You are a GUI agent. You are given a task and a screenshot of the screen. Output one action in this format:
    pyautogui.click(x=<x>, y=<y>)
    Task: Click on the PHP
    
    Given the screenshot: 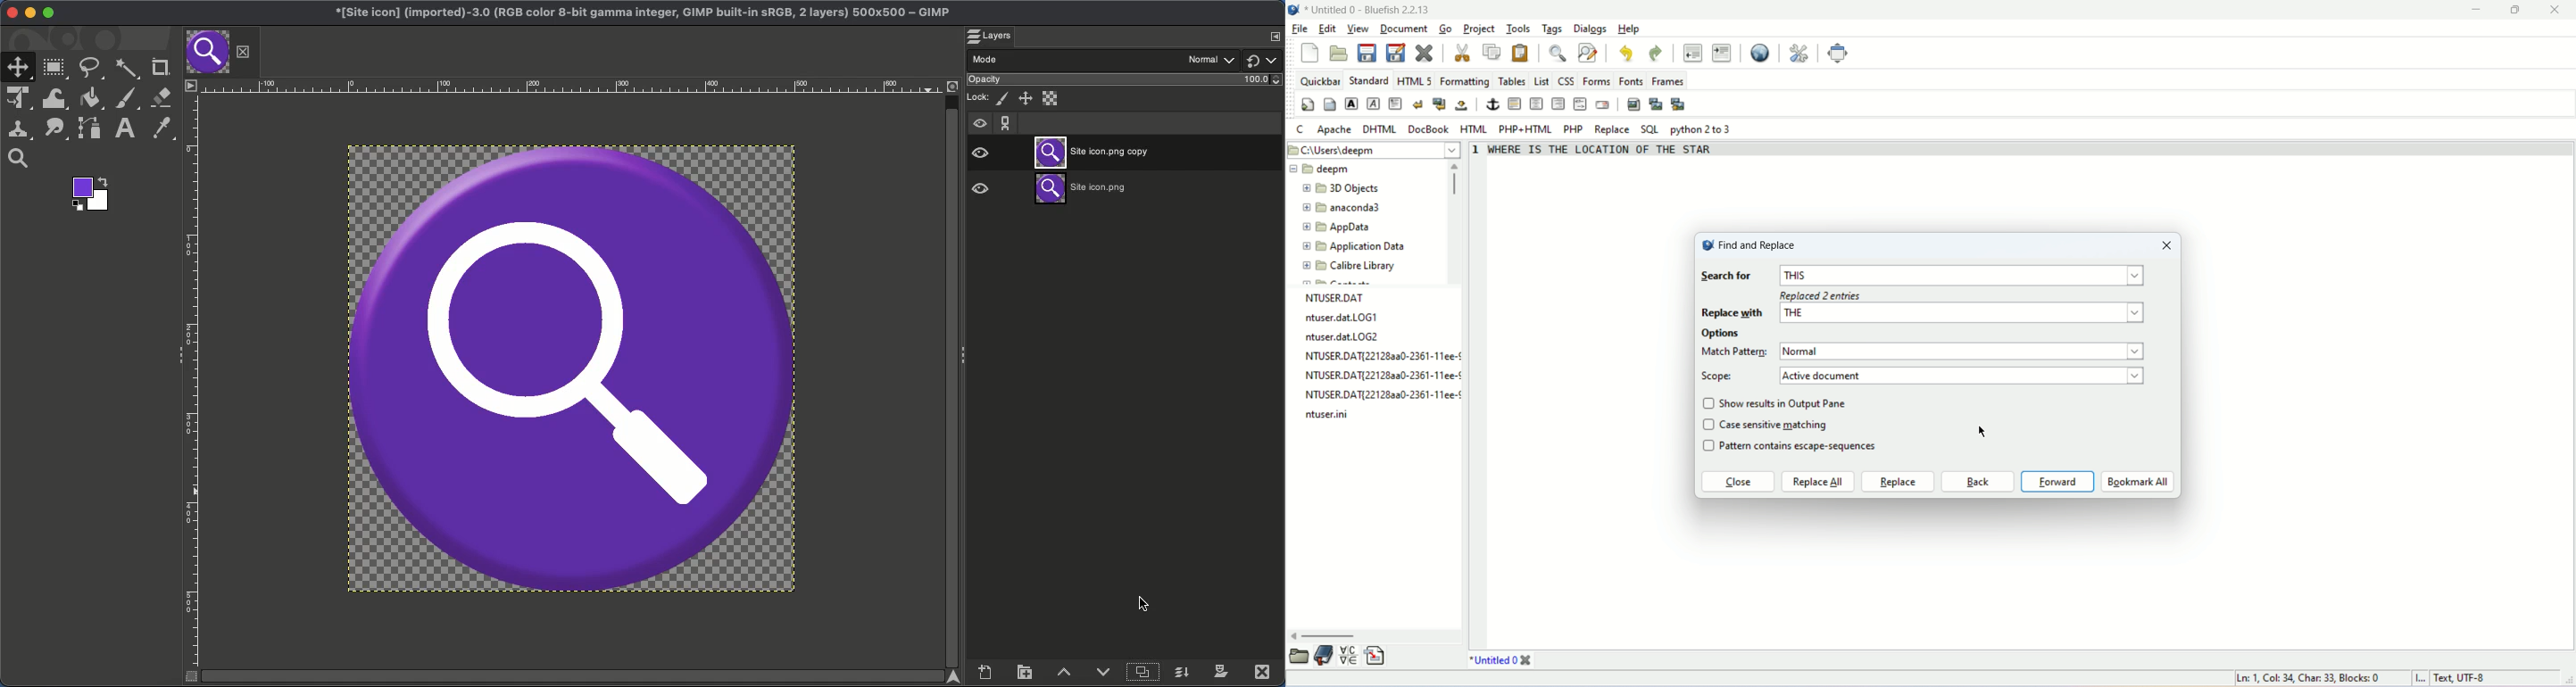 What is the action you would take?
    pyautogui.click(x=1573, y=128)
    